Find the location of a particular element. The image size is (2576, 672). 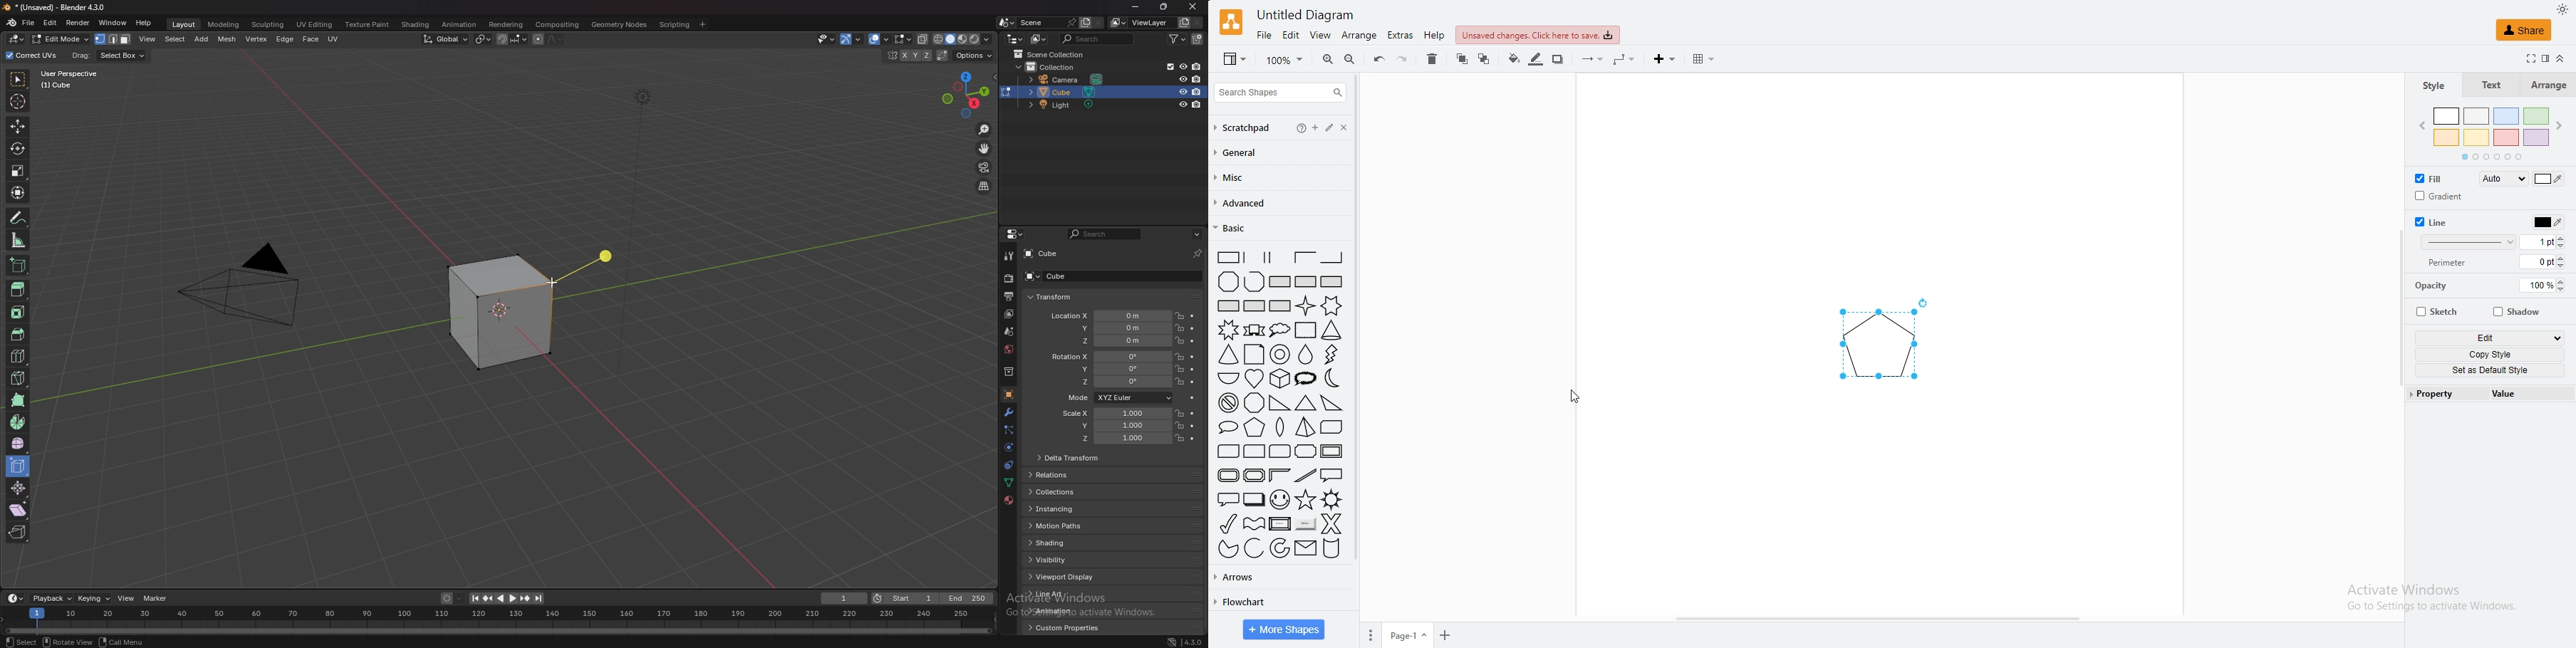

options is located at coordinates (1197, 233).